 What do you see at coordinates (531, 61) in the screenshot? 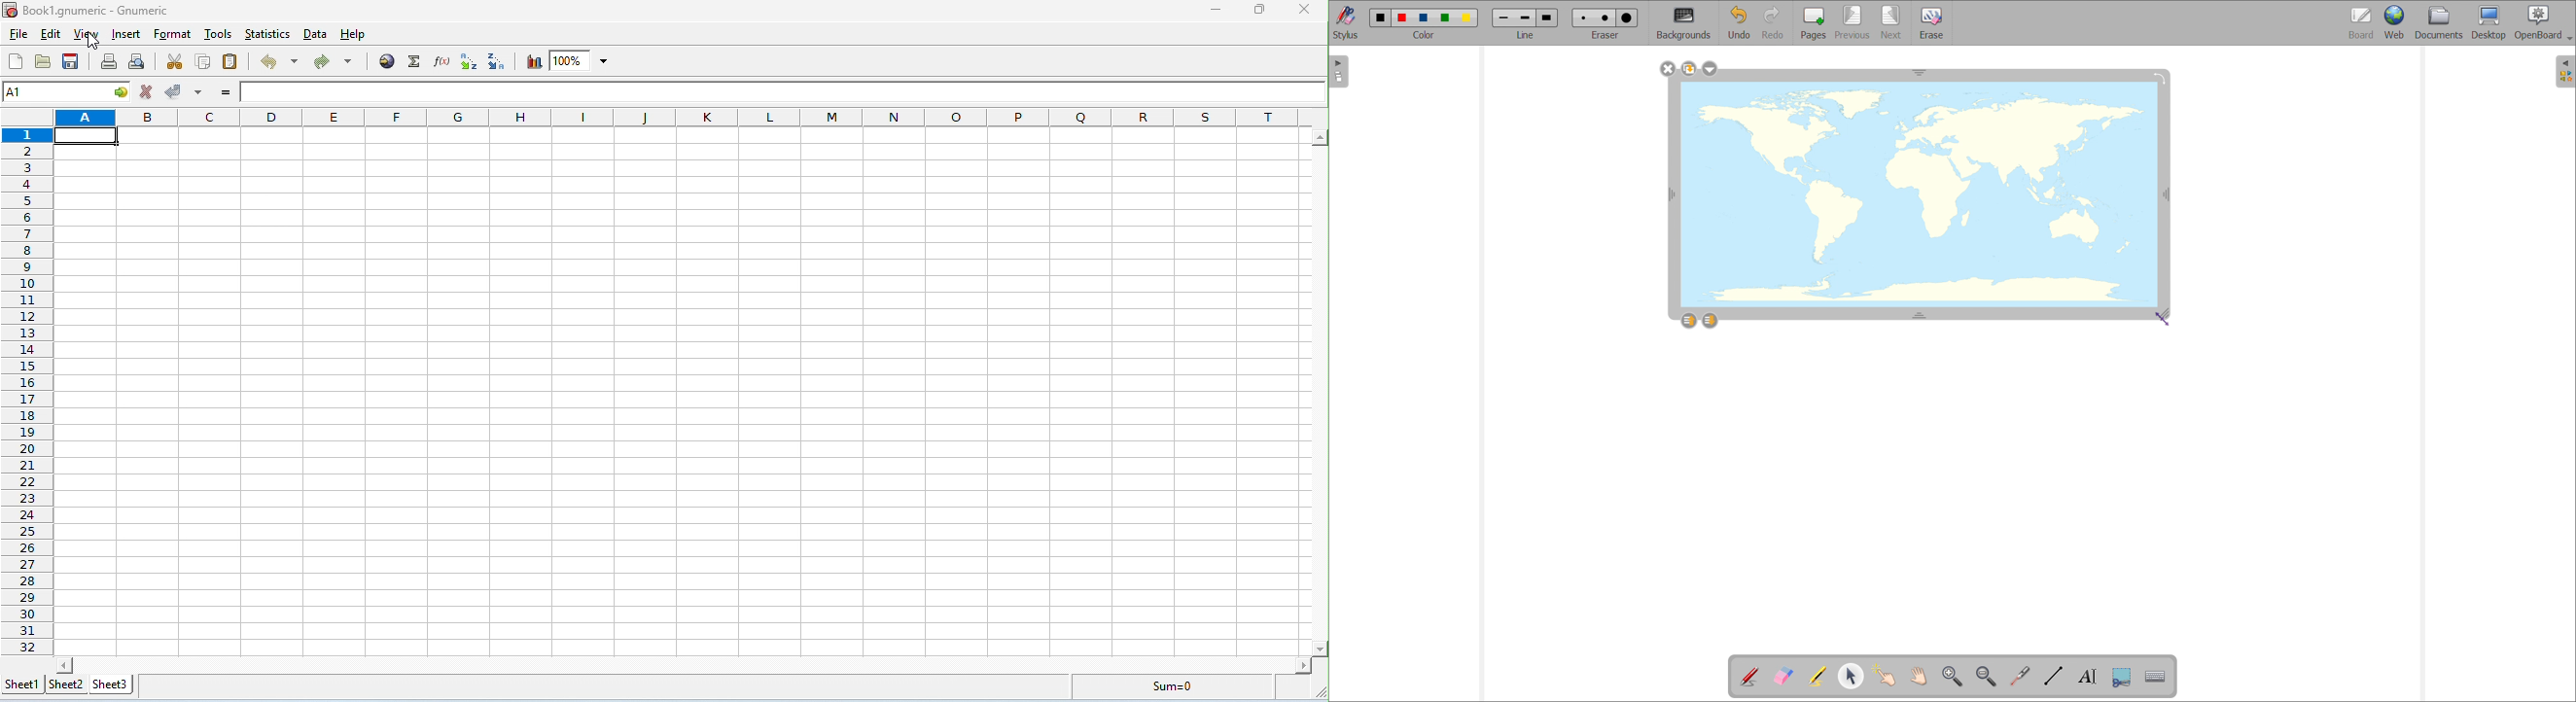
I see `chart` at bounding box center [531, 61].